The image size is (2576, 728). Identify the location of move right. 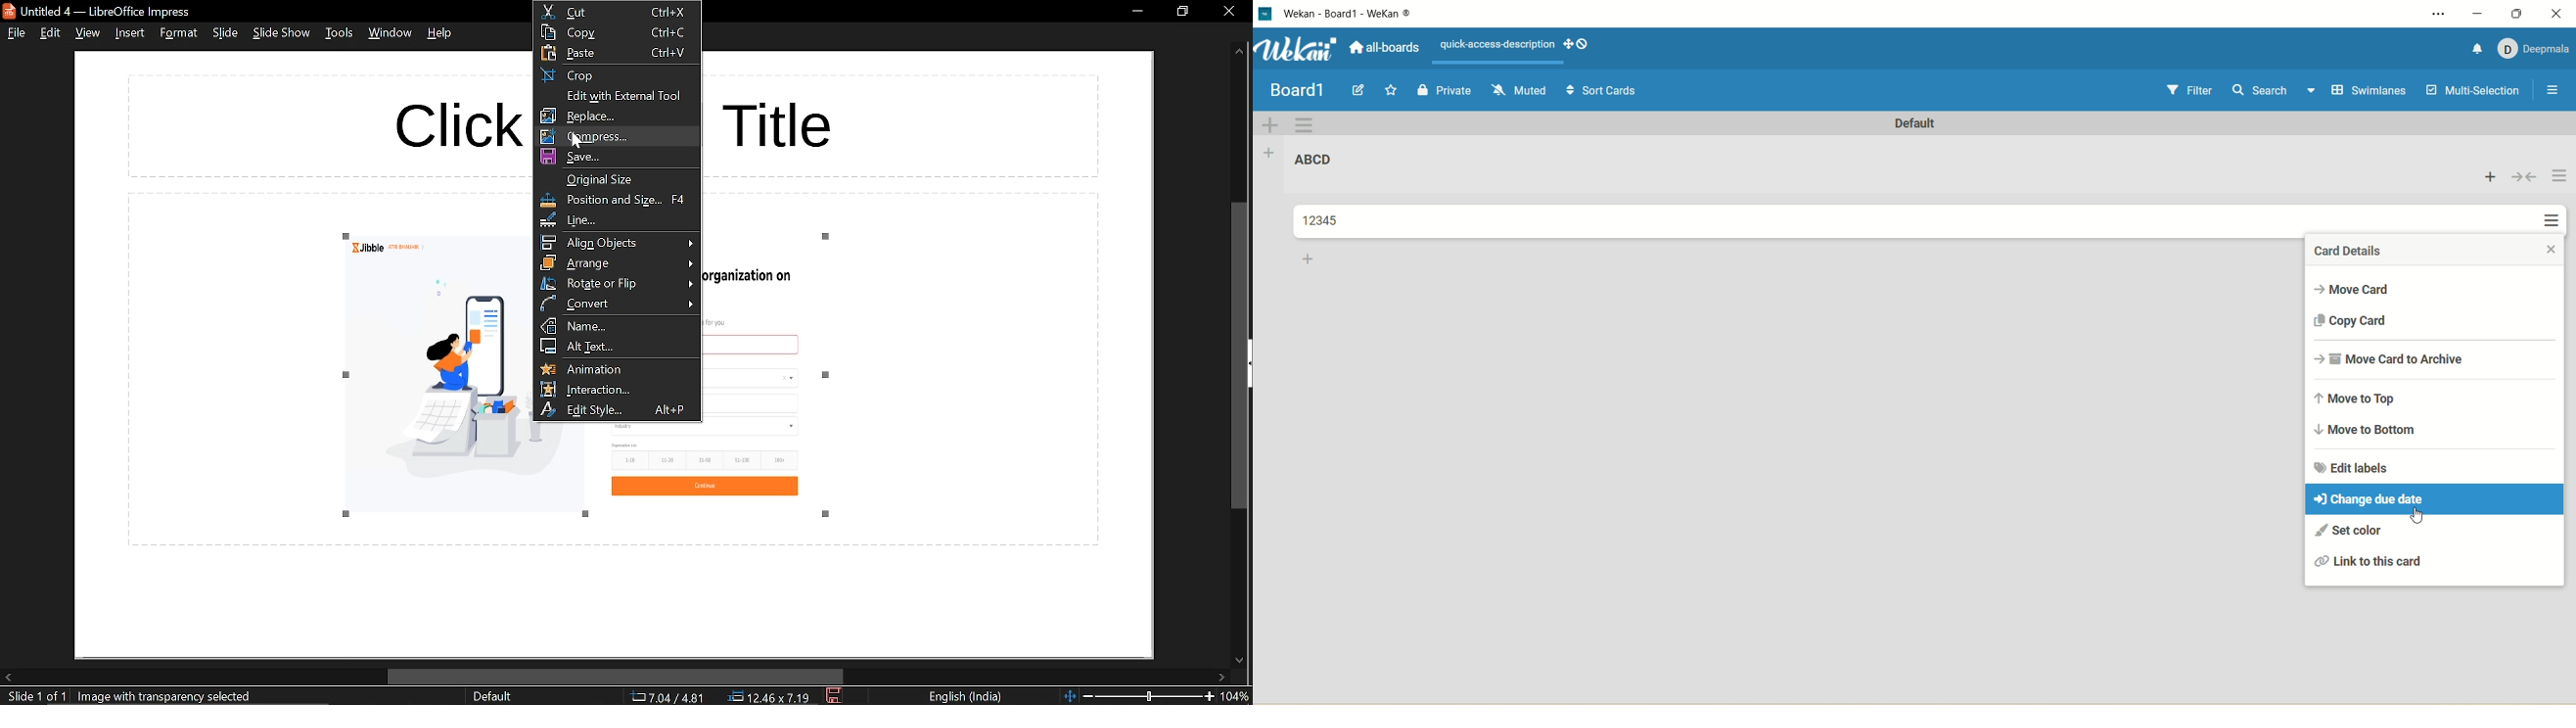
(1222, 677).